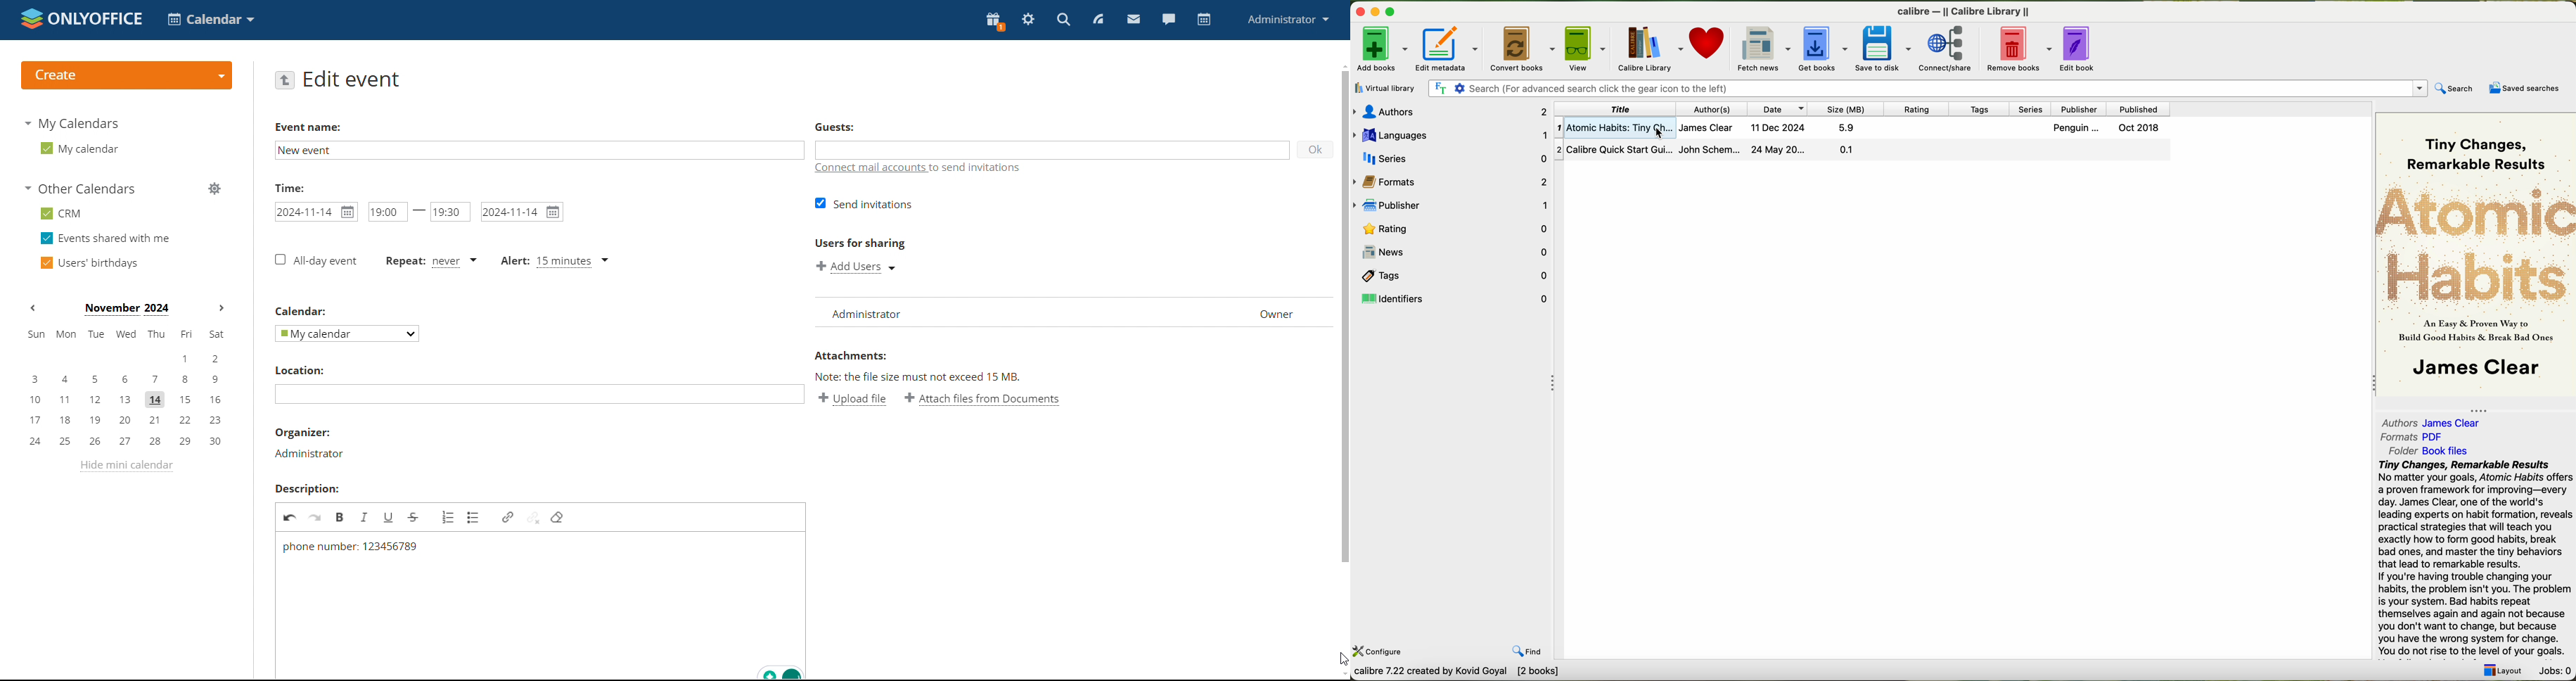 The image size is (2576, 700). Describe the element at coordinates (2476, 559) in the screenshot. I see `summary` at that location.